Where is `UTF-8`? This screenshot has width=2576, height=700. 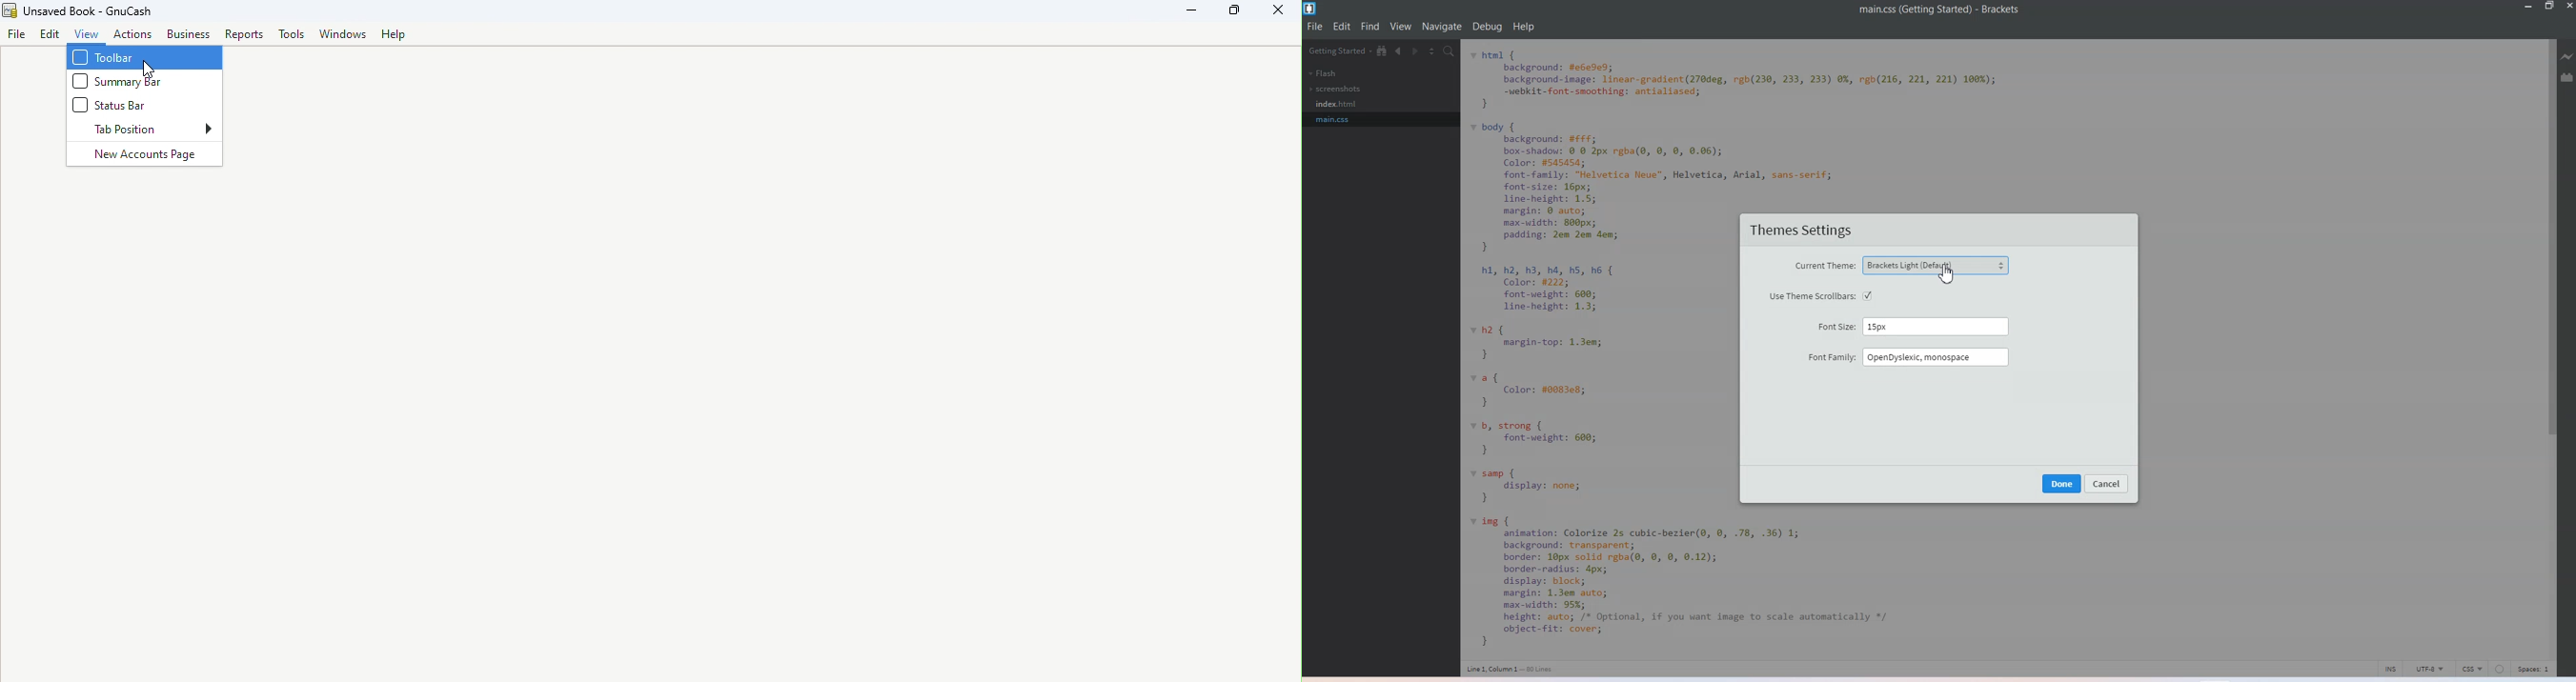 UTF-8 is located at coordinates (2431, 669).